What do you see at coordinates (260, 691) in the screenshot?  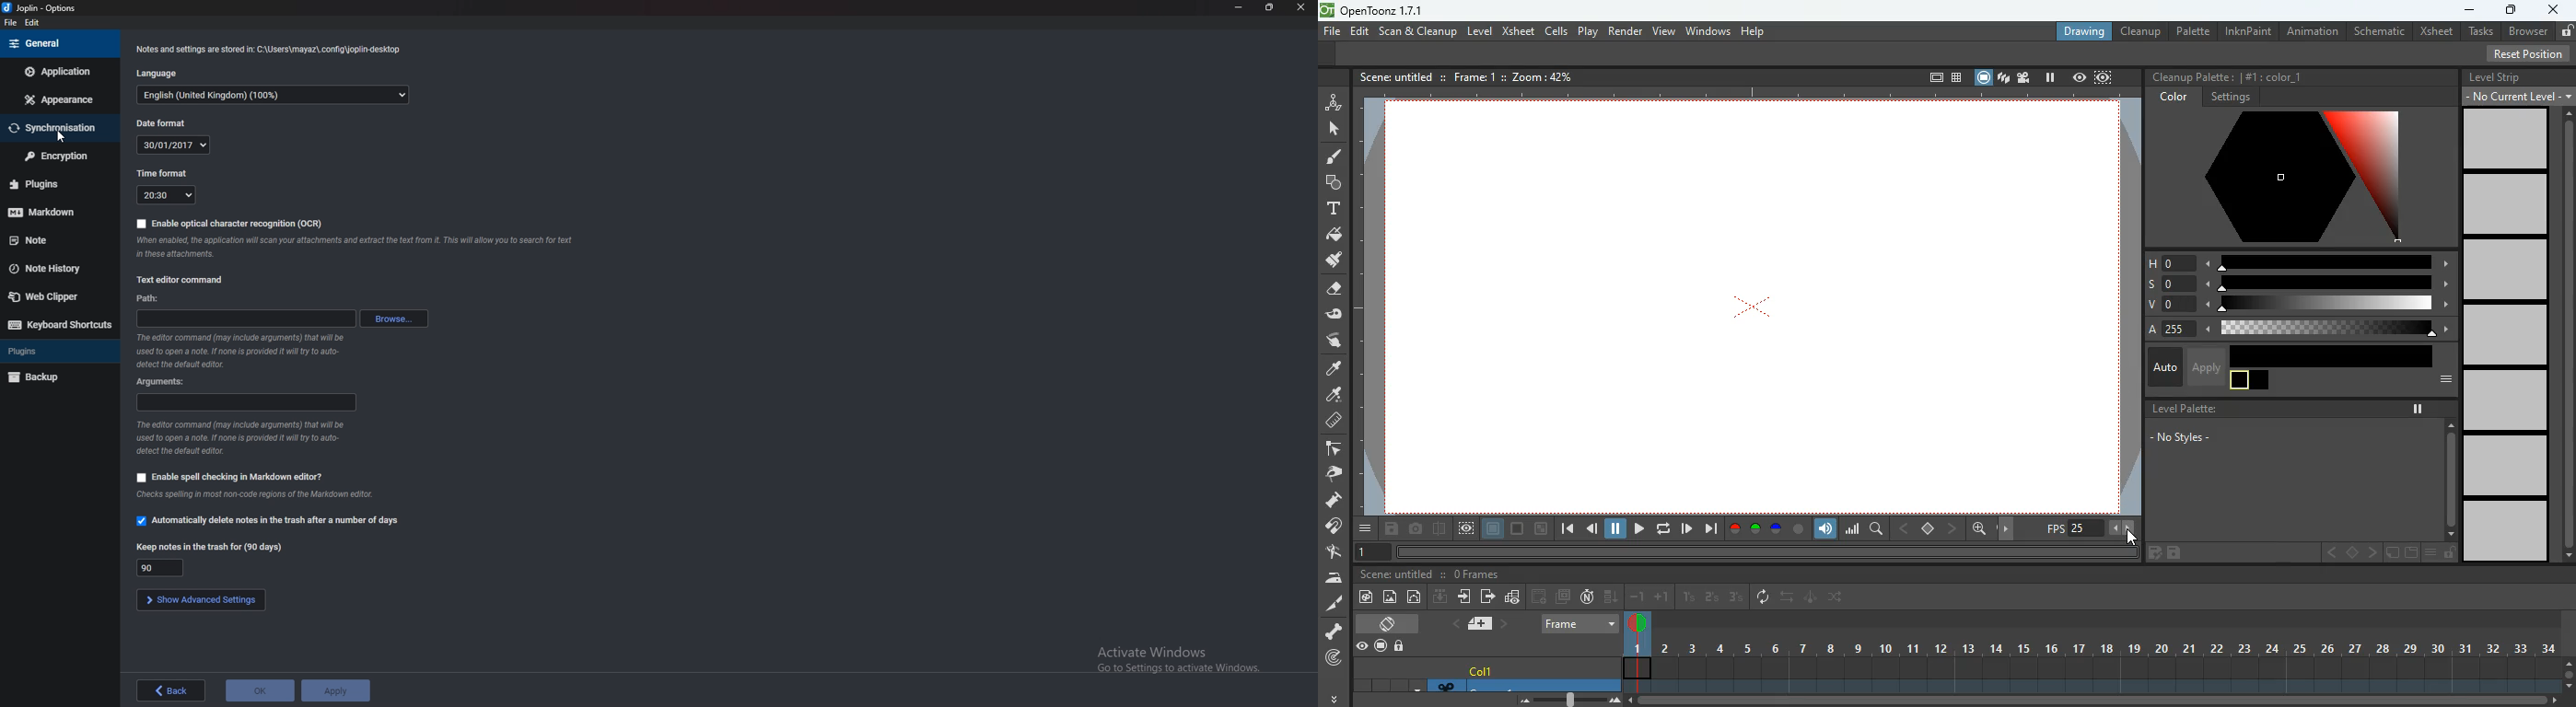 I see `ok` at bounding box center [260, 691].